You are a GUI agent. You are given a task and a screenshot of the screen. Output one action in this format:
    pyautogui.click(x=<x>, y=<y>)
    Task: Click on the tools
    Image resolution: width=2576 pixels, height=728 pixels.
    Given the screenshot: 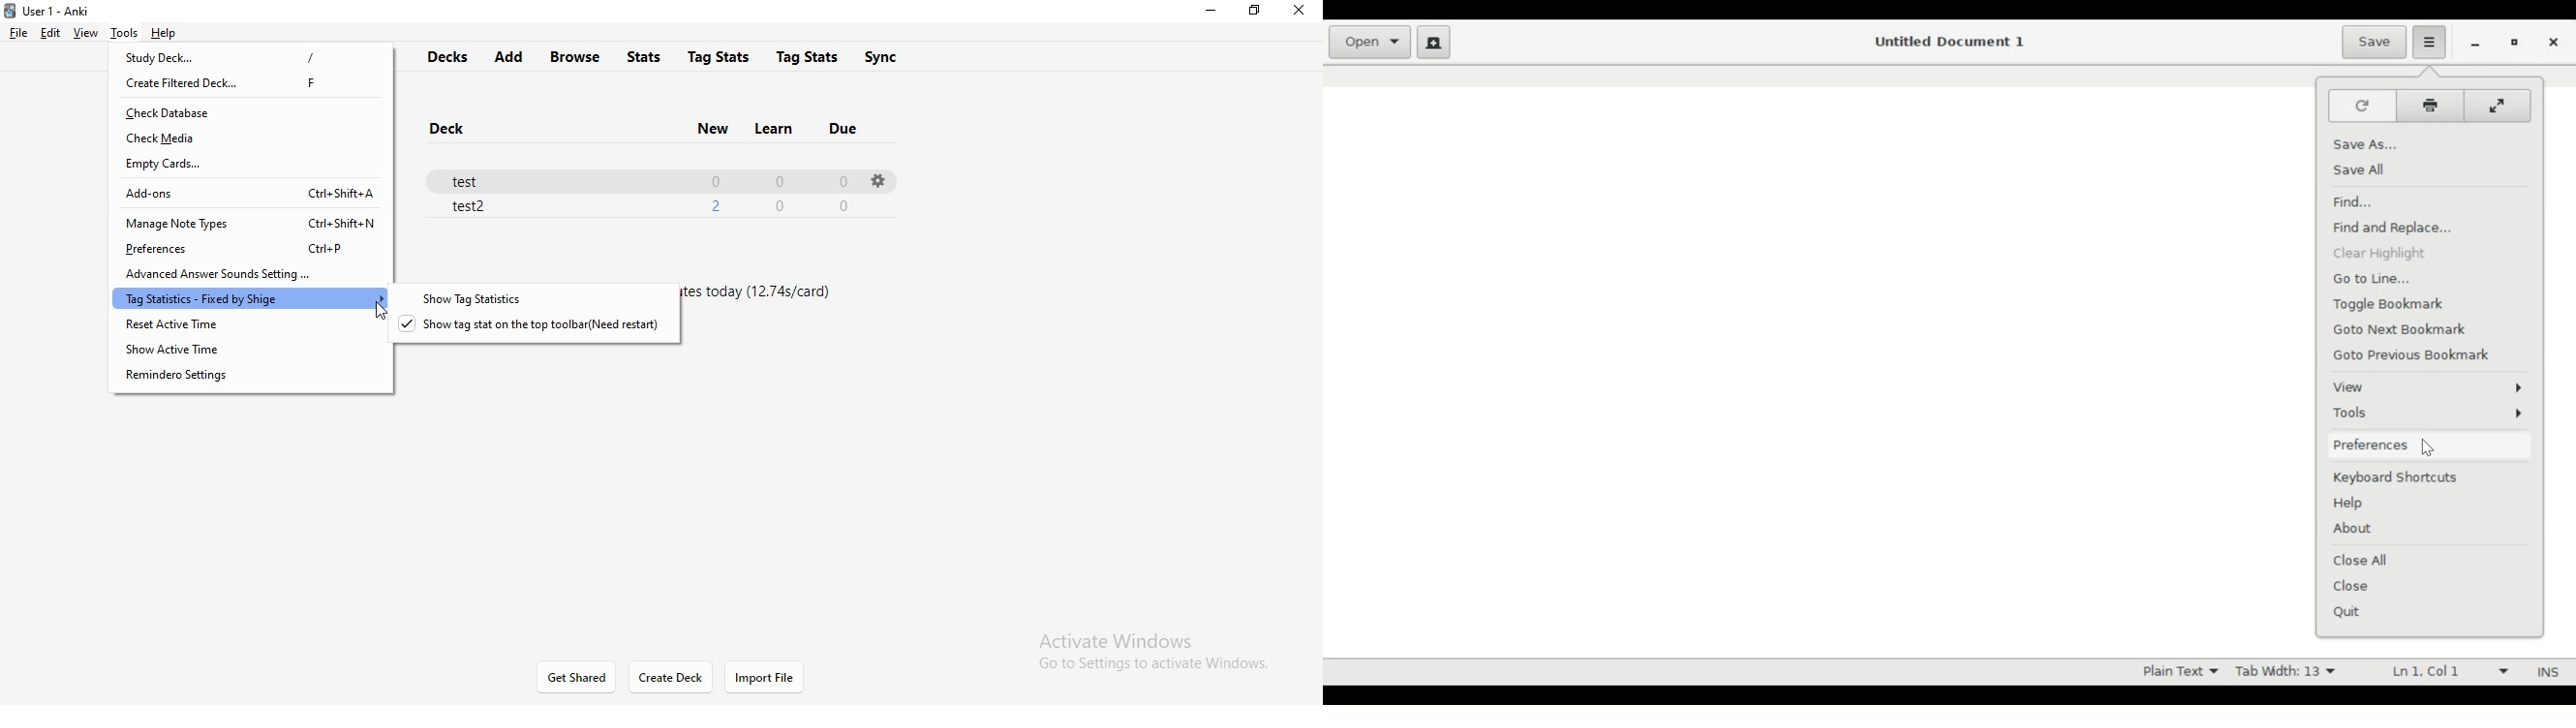 What is the action you would take?
    pyautogui.click(x=124, y=31)
    